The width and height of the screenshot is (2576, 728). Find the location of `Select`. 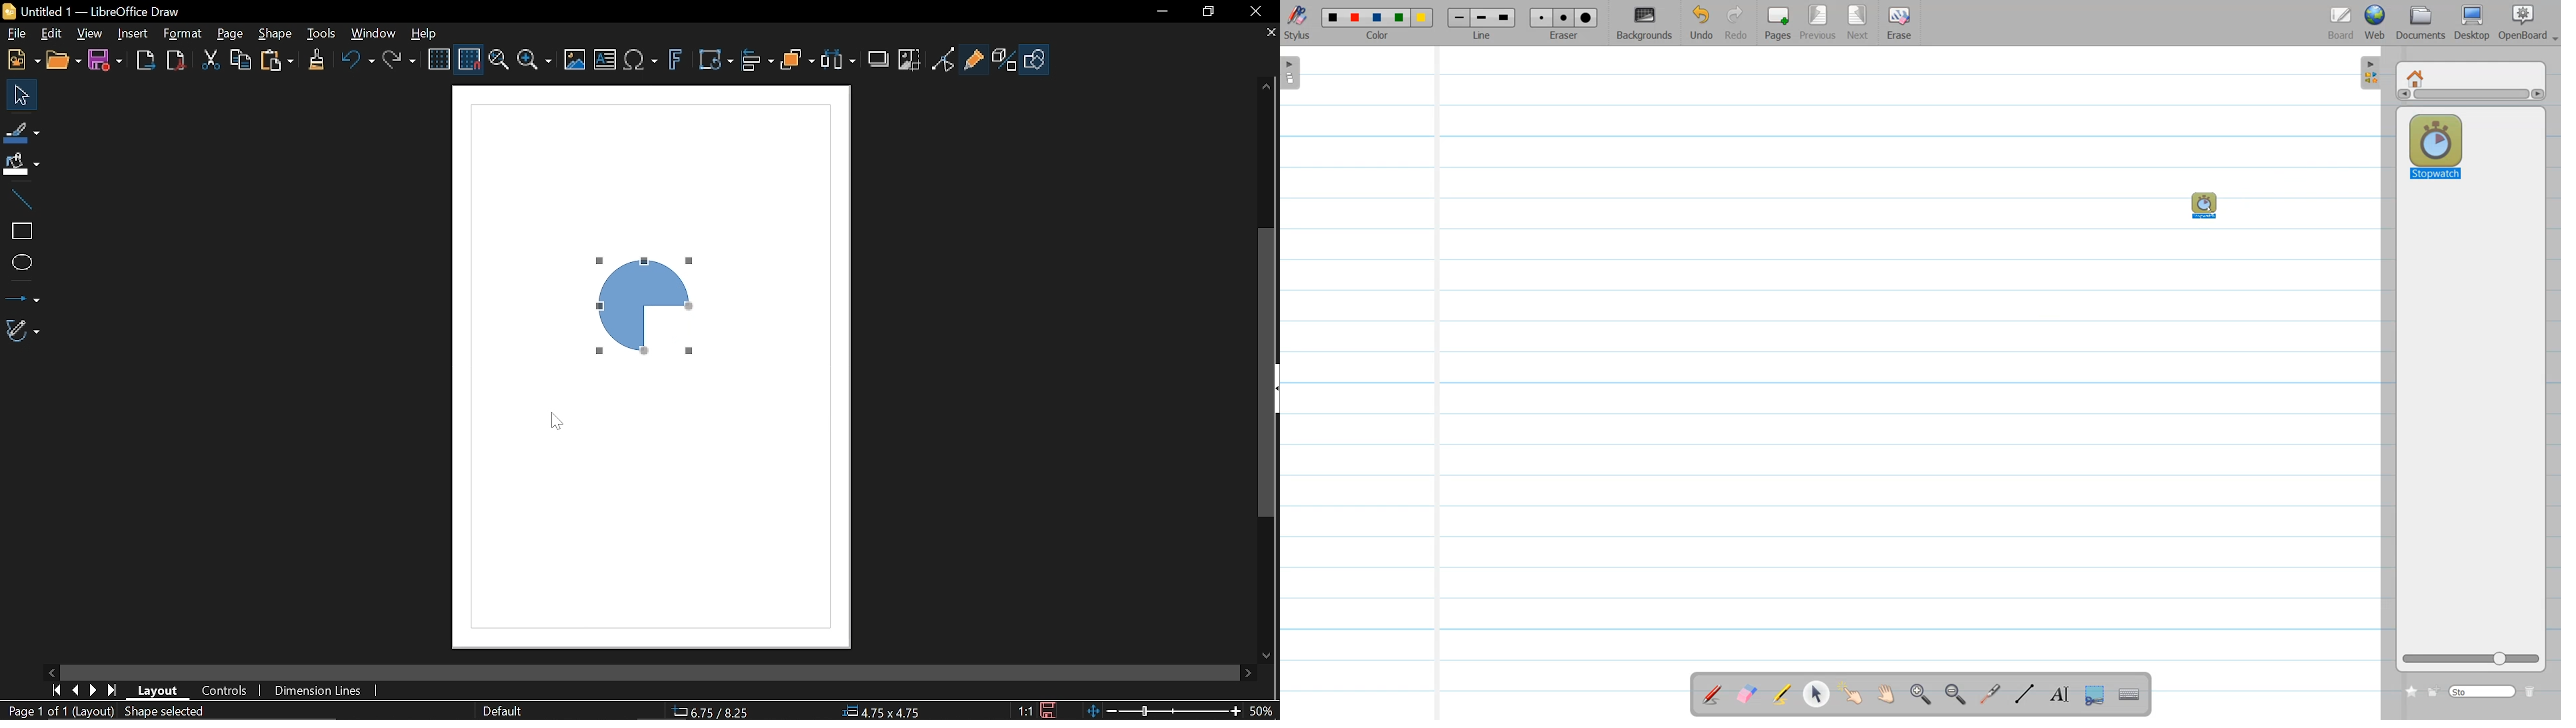

Select is located at coordinates (22, 95).